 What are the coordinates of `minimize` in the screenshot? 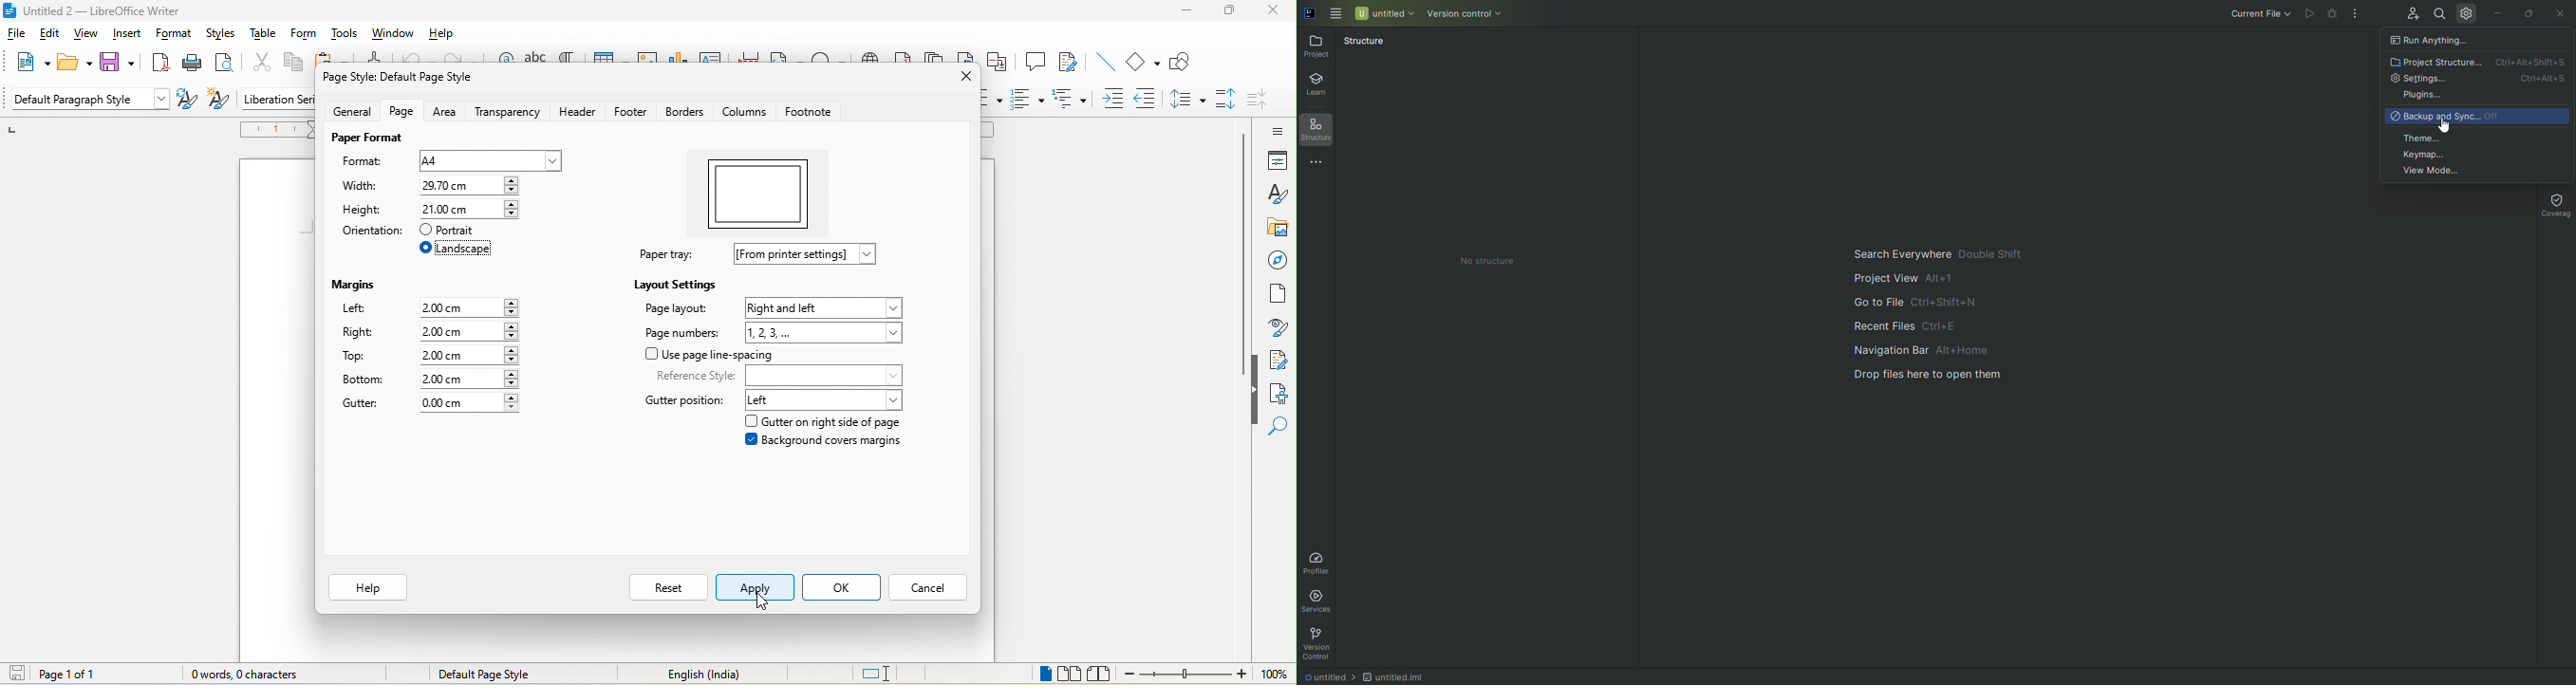 It's located at (1186, 14).